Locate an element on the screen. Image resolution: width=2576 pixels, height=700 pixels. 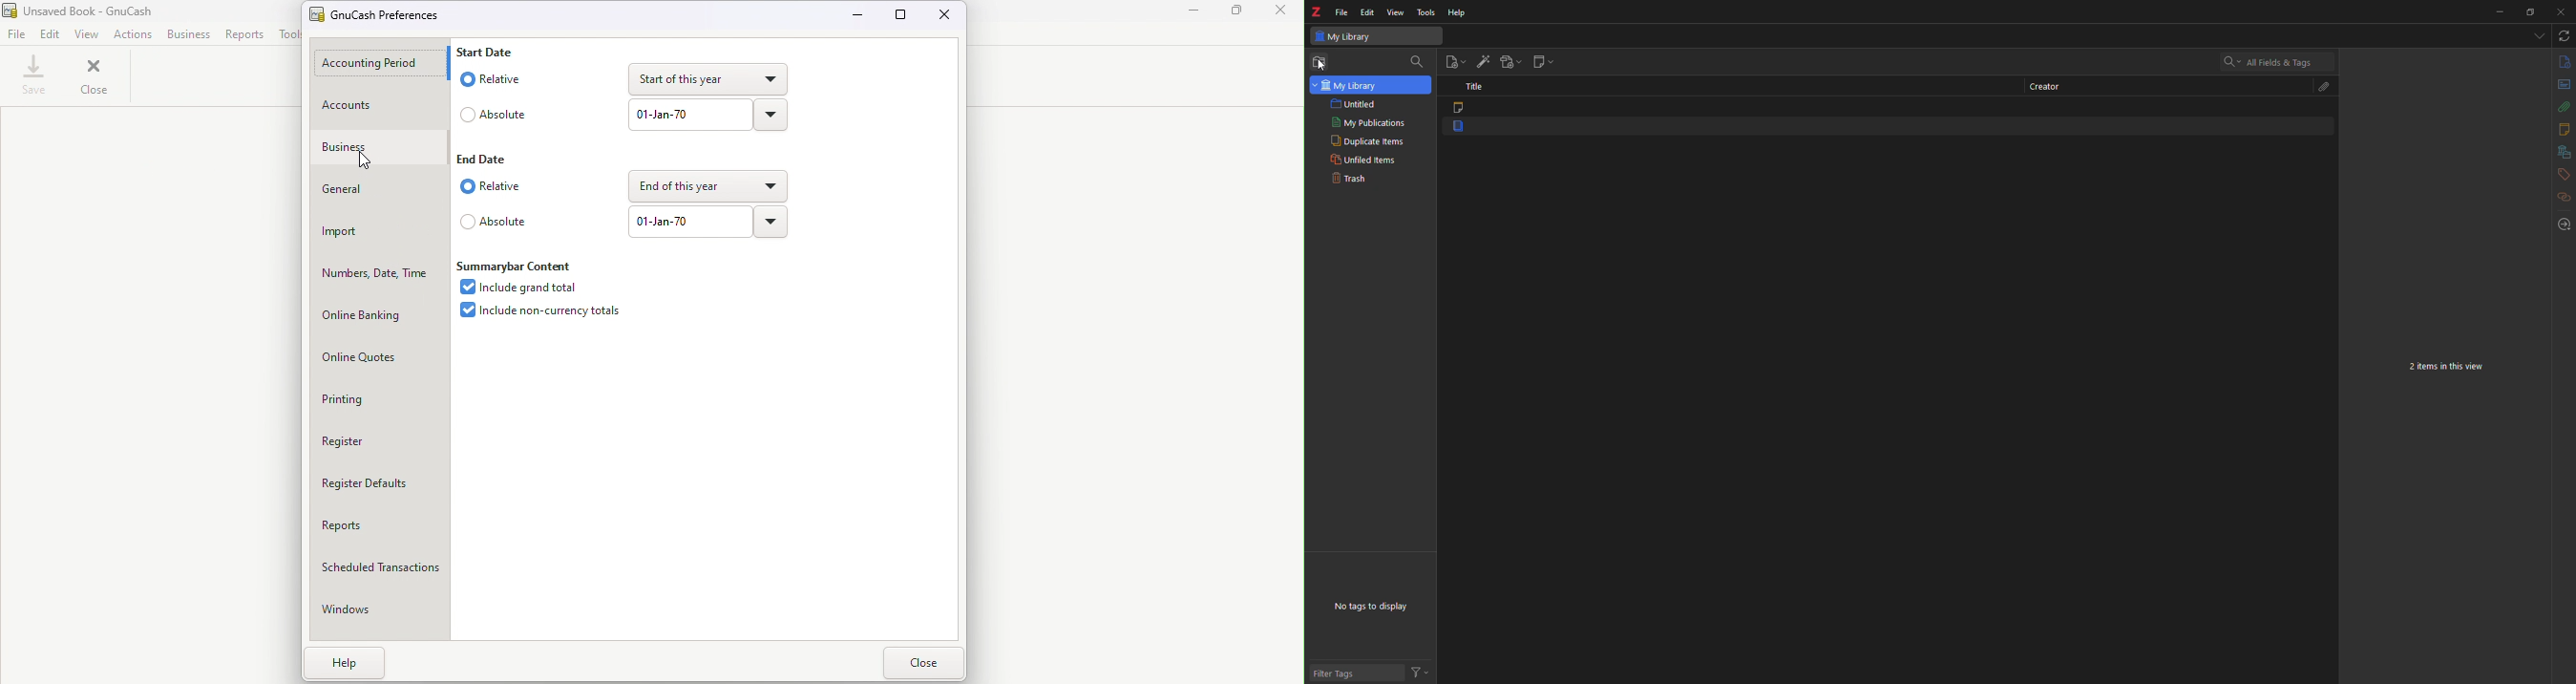
Maximize is located at coordinates (1240, 11).